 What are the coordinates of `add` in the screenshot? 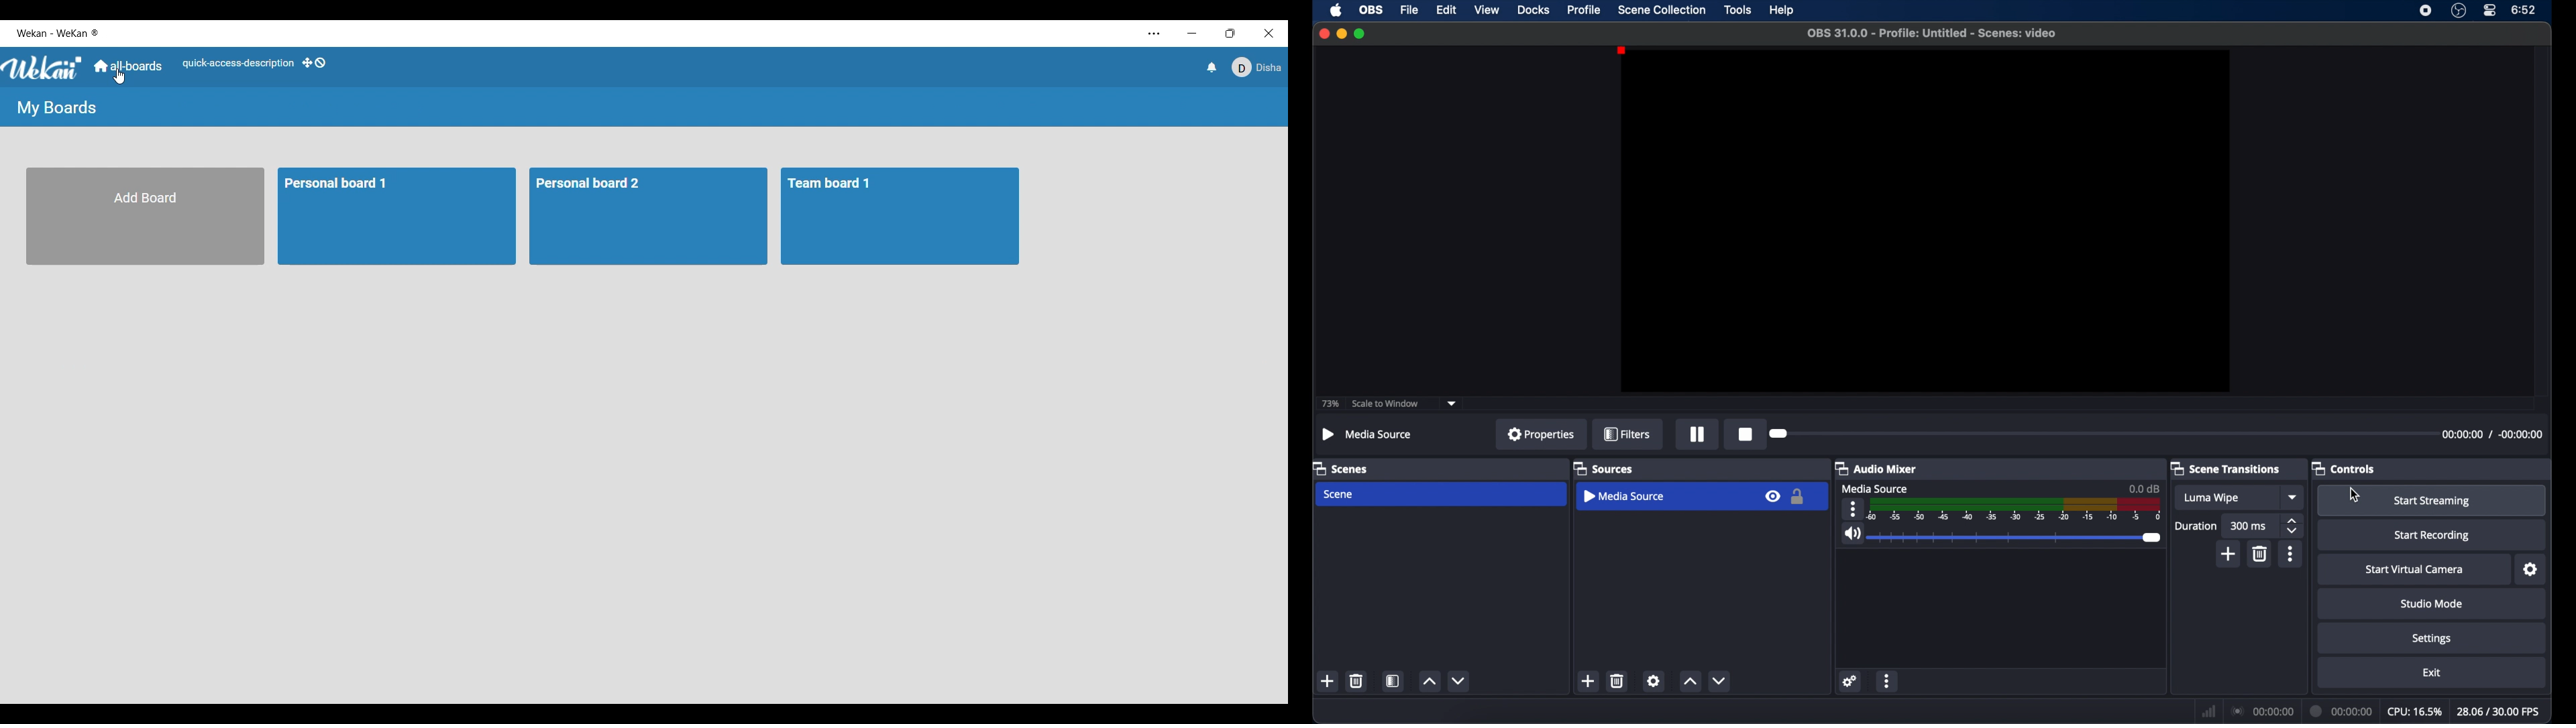 It's located at (2227, 554).